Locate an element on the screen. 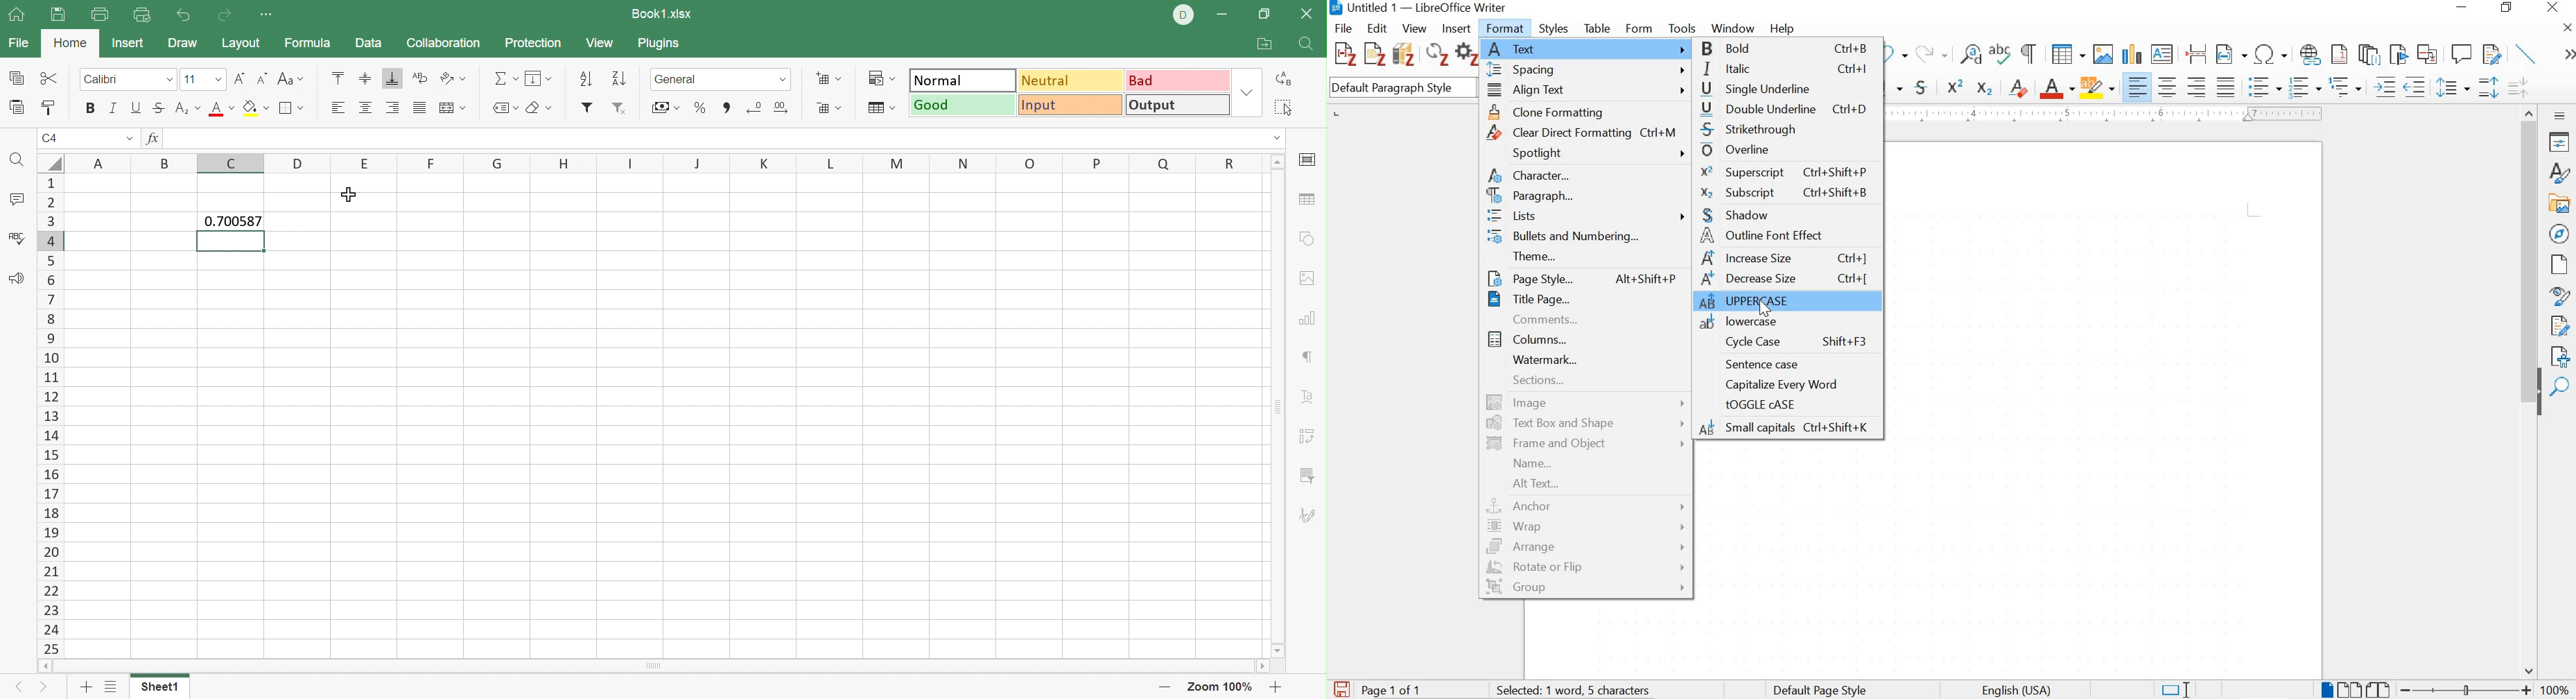 This screenshot has width=2576, height=700. Restore down is located at coordinates (1266, 14).